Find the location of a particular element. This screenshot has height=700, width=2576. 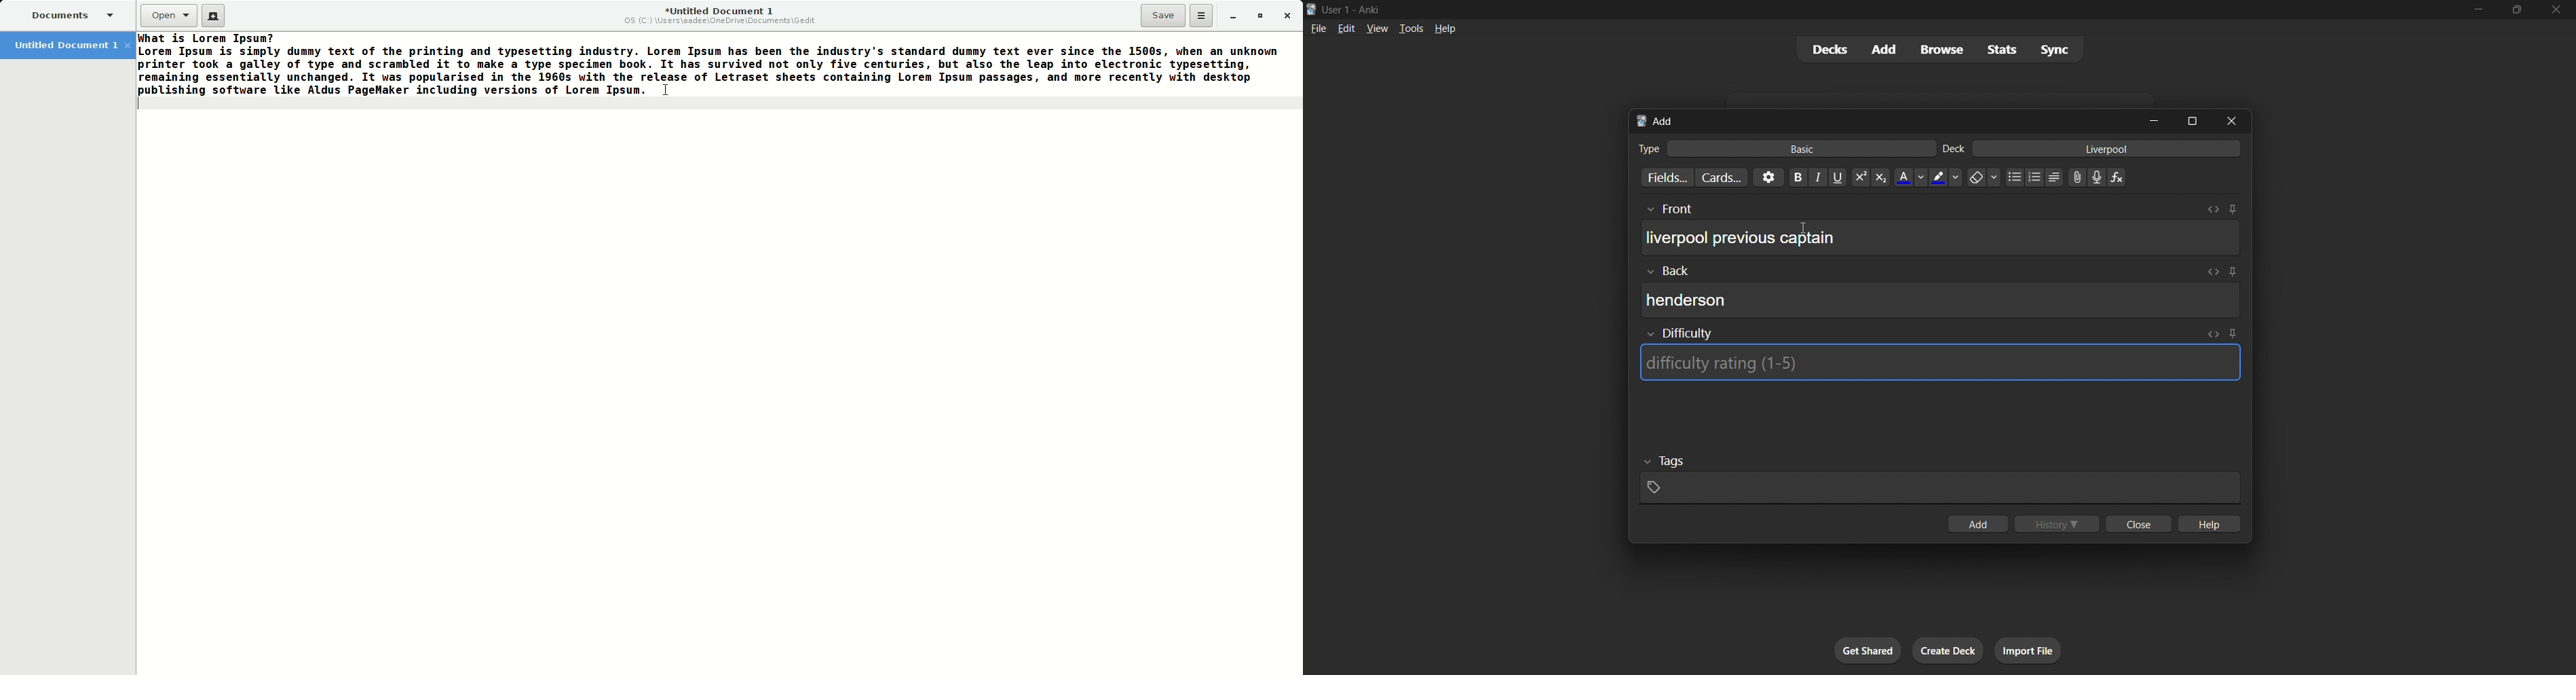

tools is located at coordinates (1410, 28).